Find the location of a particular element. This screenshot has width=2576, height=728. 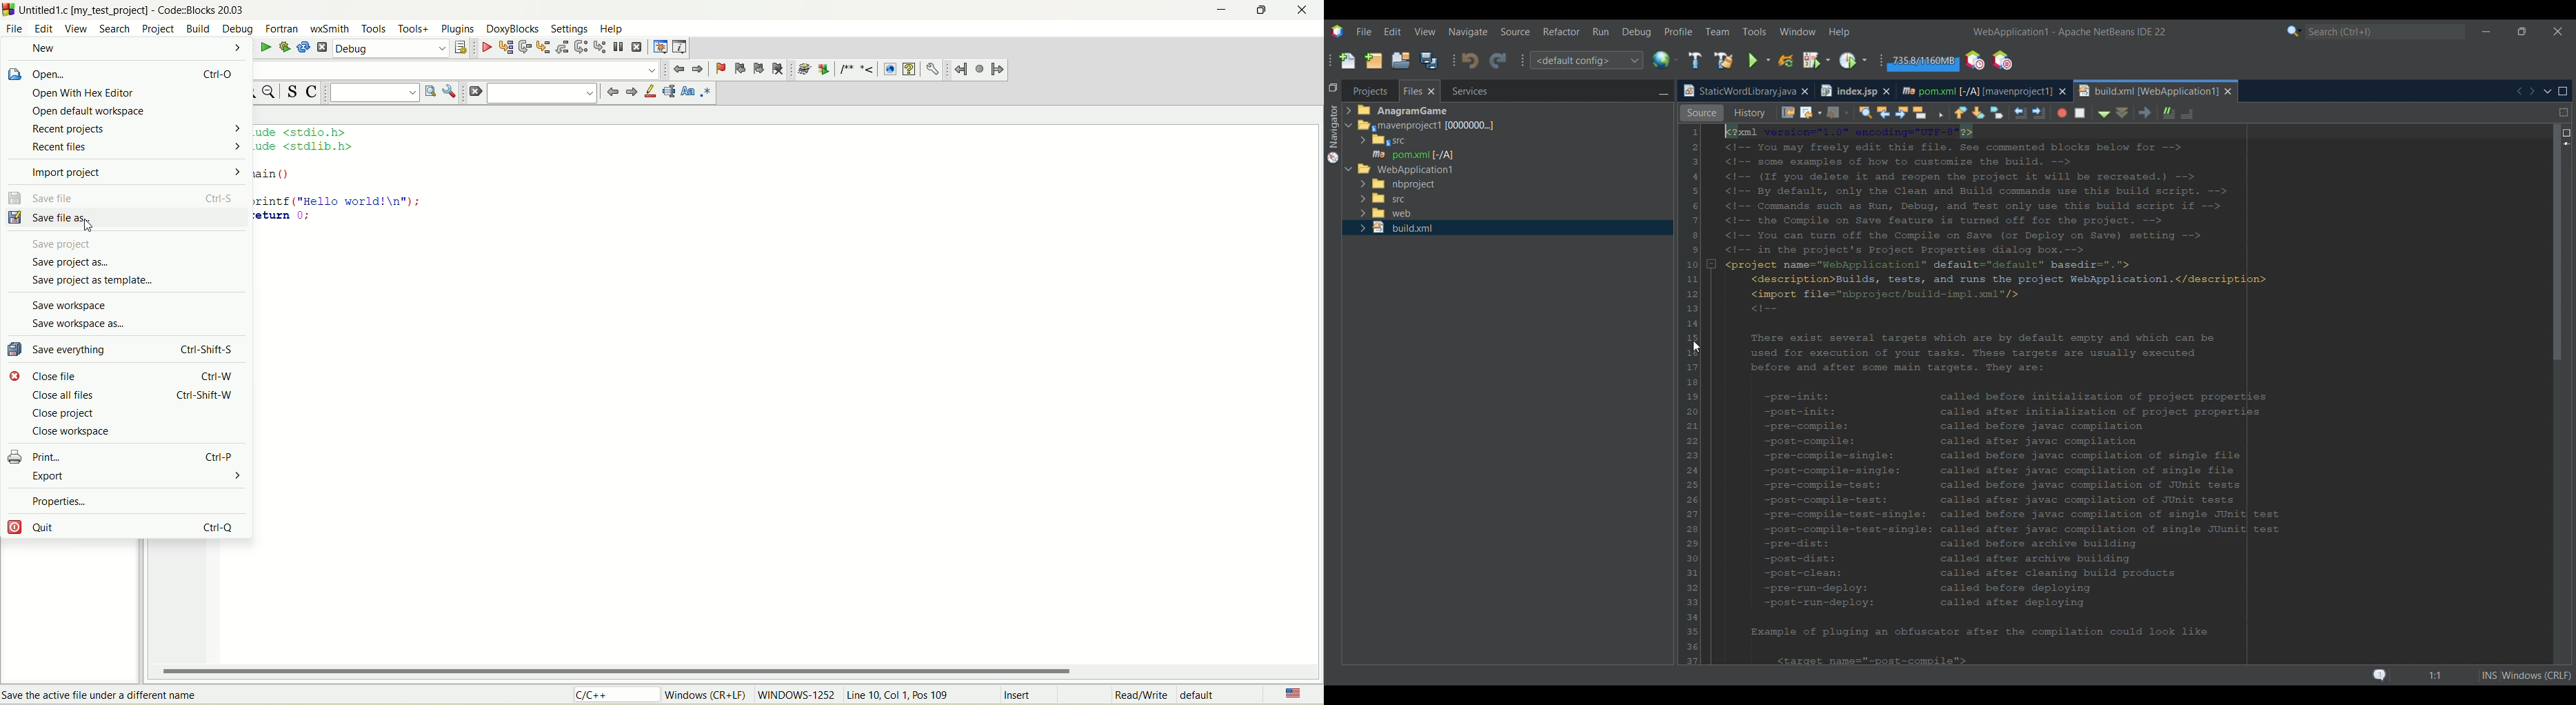

WINDOWS-1252 is located at coordinates (795, 697).